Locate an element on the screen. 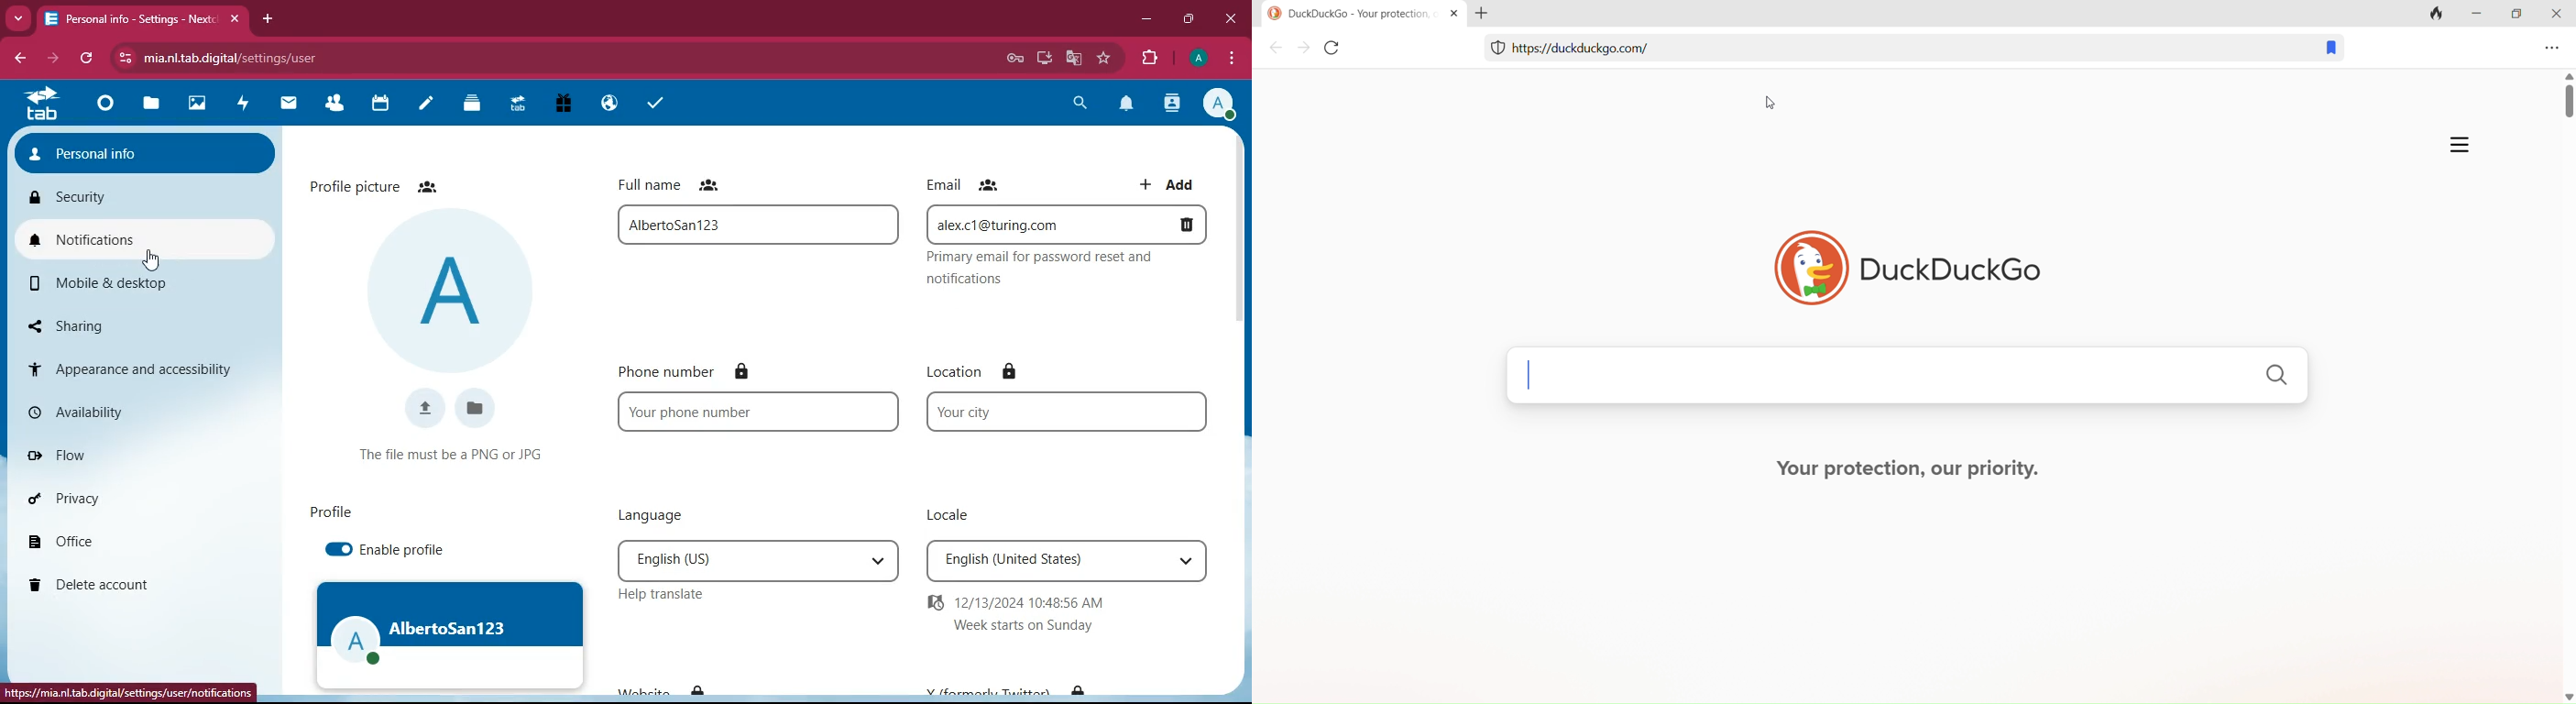  backward is located at coordinates (17, 56).